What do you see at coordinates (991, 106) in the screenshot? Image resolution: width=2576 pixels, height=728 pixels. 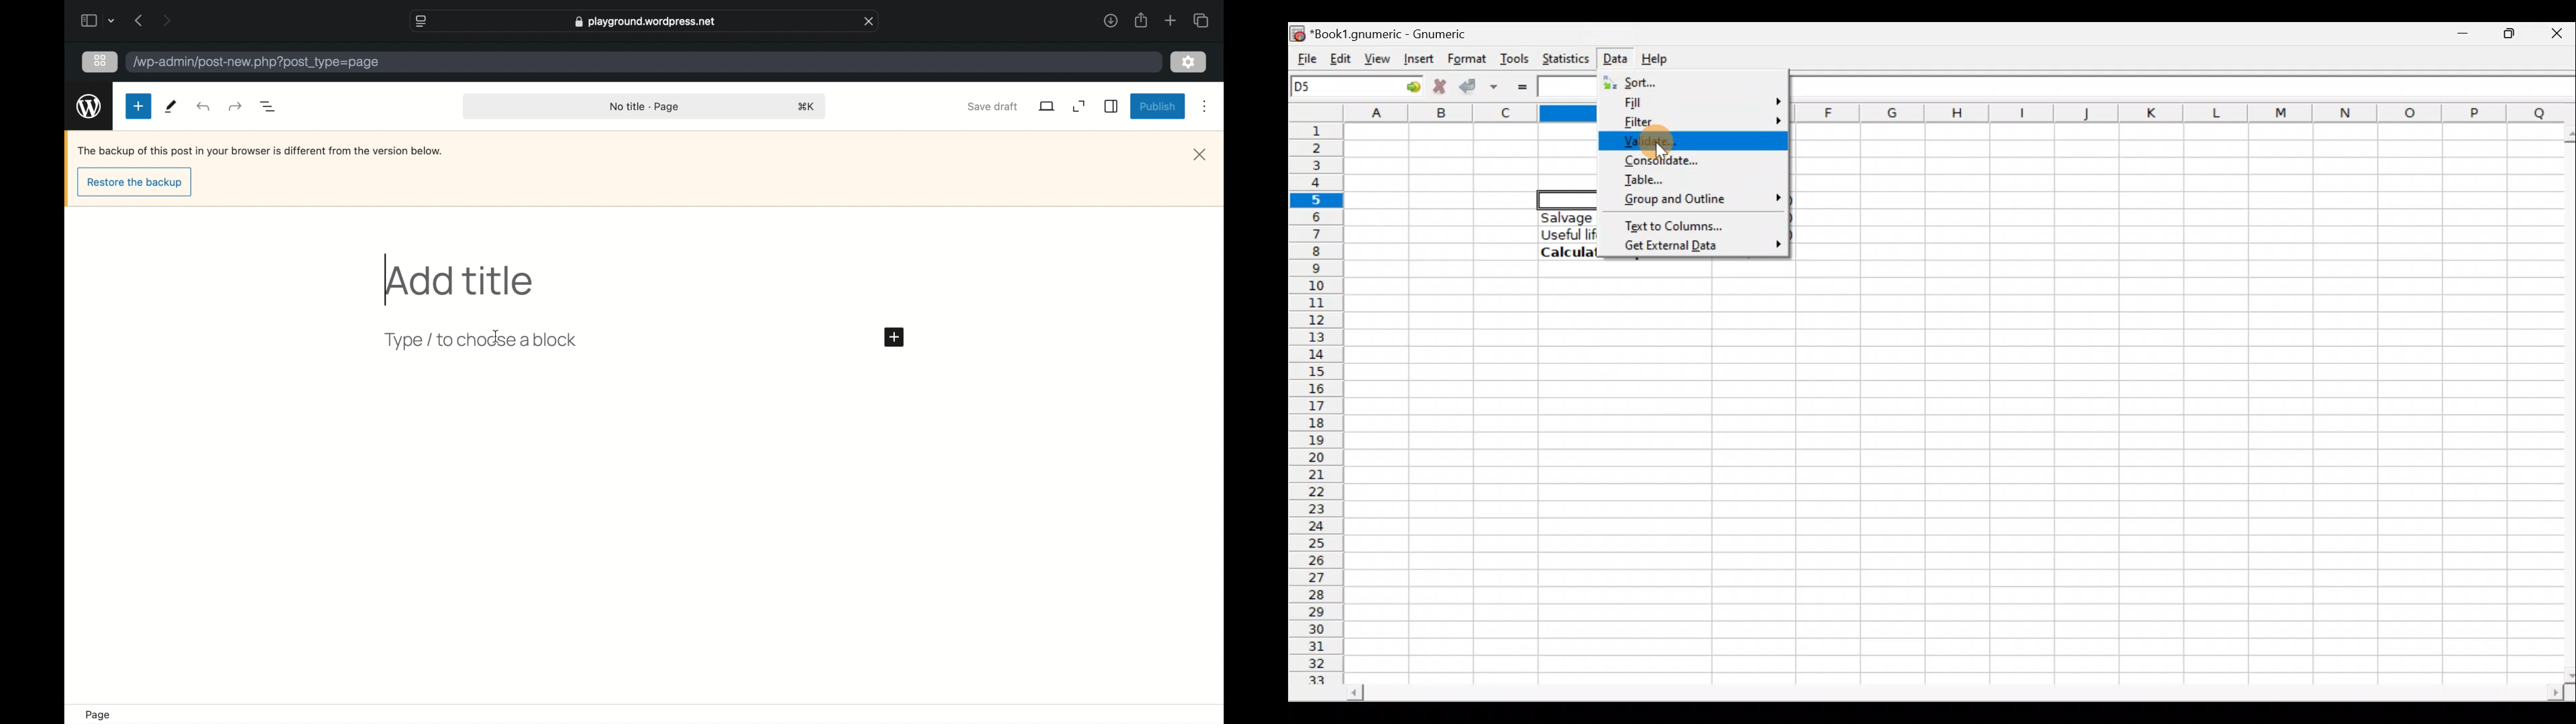 I see `save draft` at bounding box center [991, 106].